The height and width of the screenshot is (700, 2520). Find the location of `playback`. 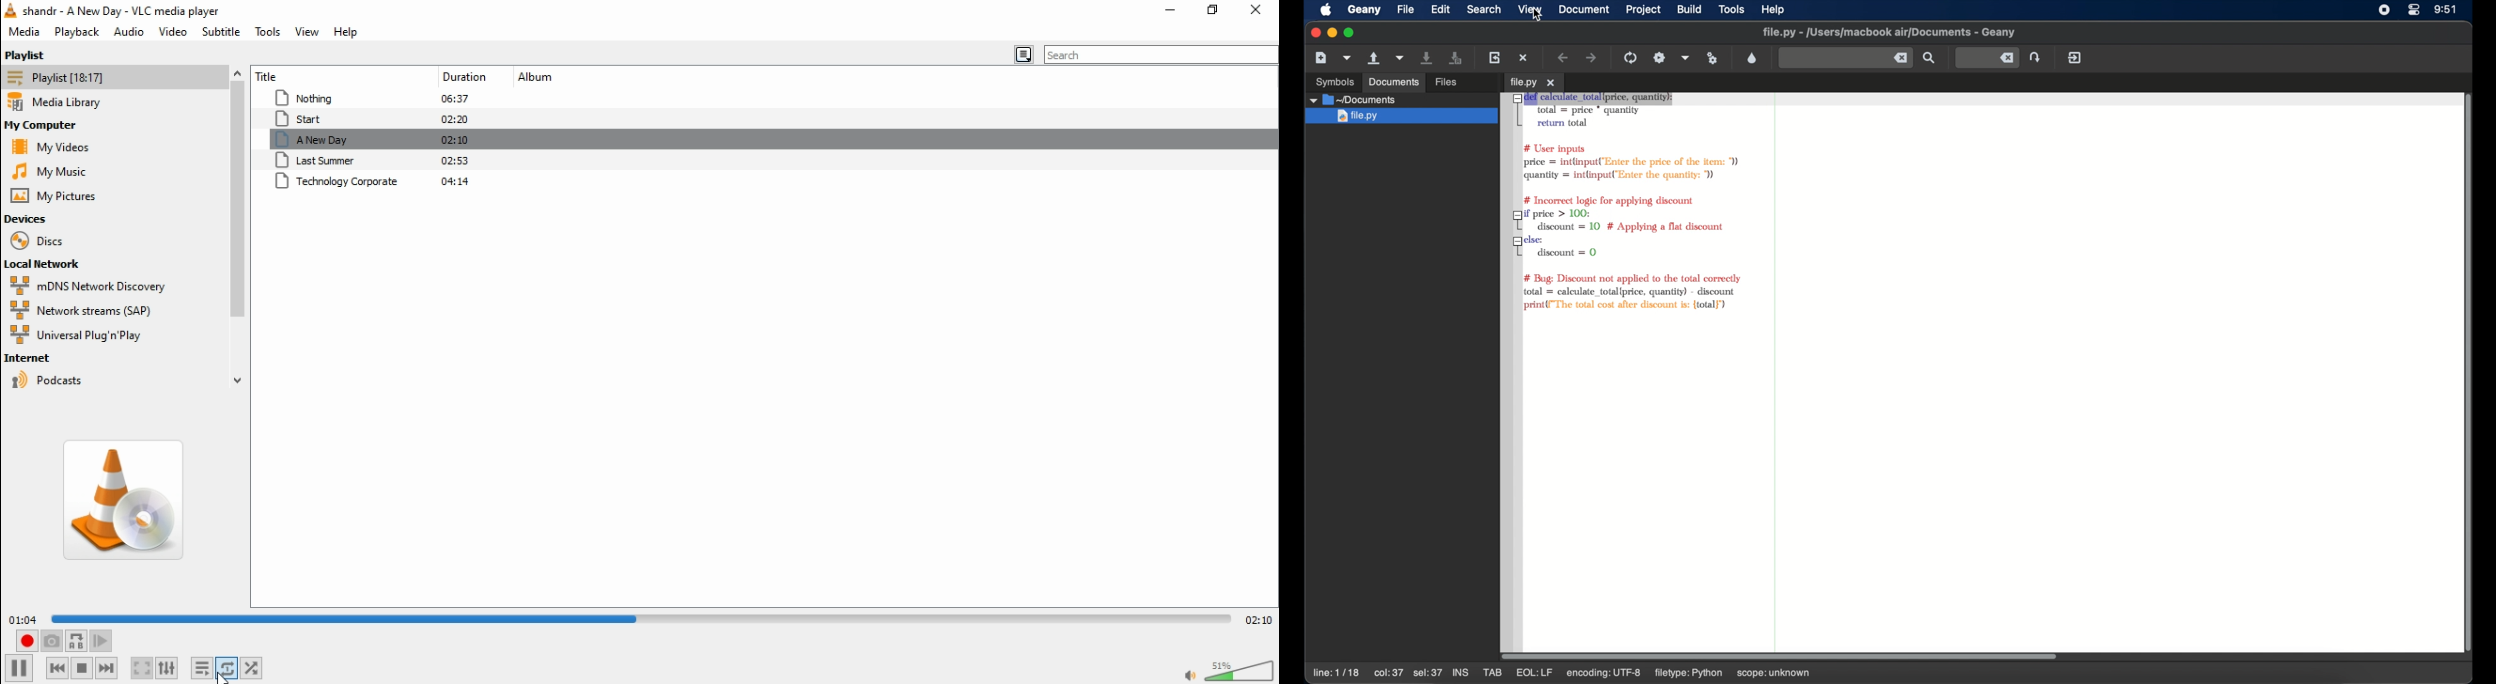

playback is located at coordinates (75, 31).